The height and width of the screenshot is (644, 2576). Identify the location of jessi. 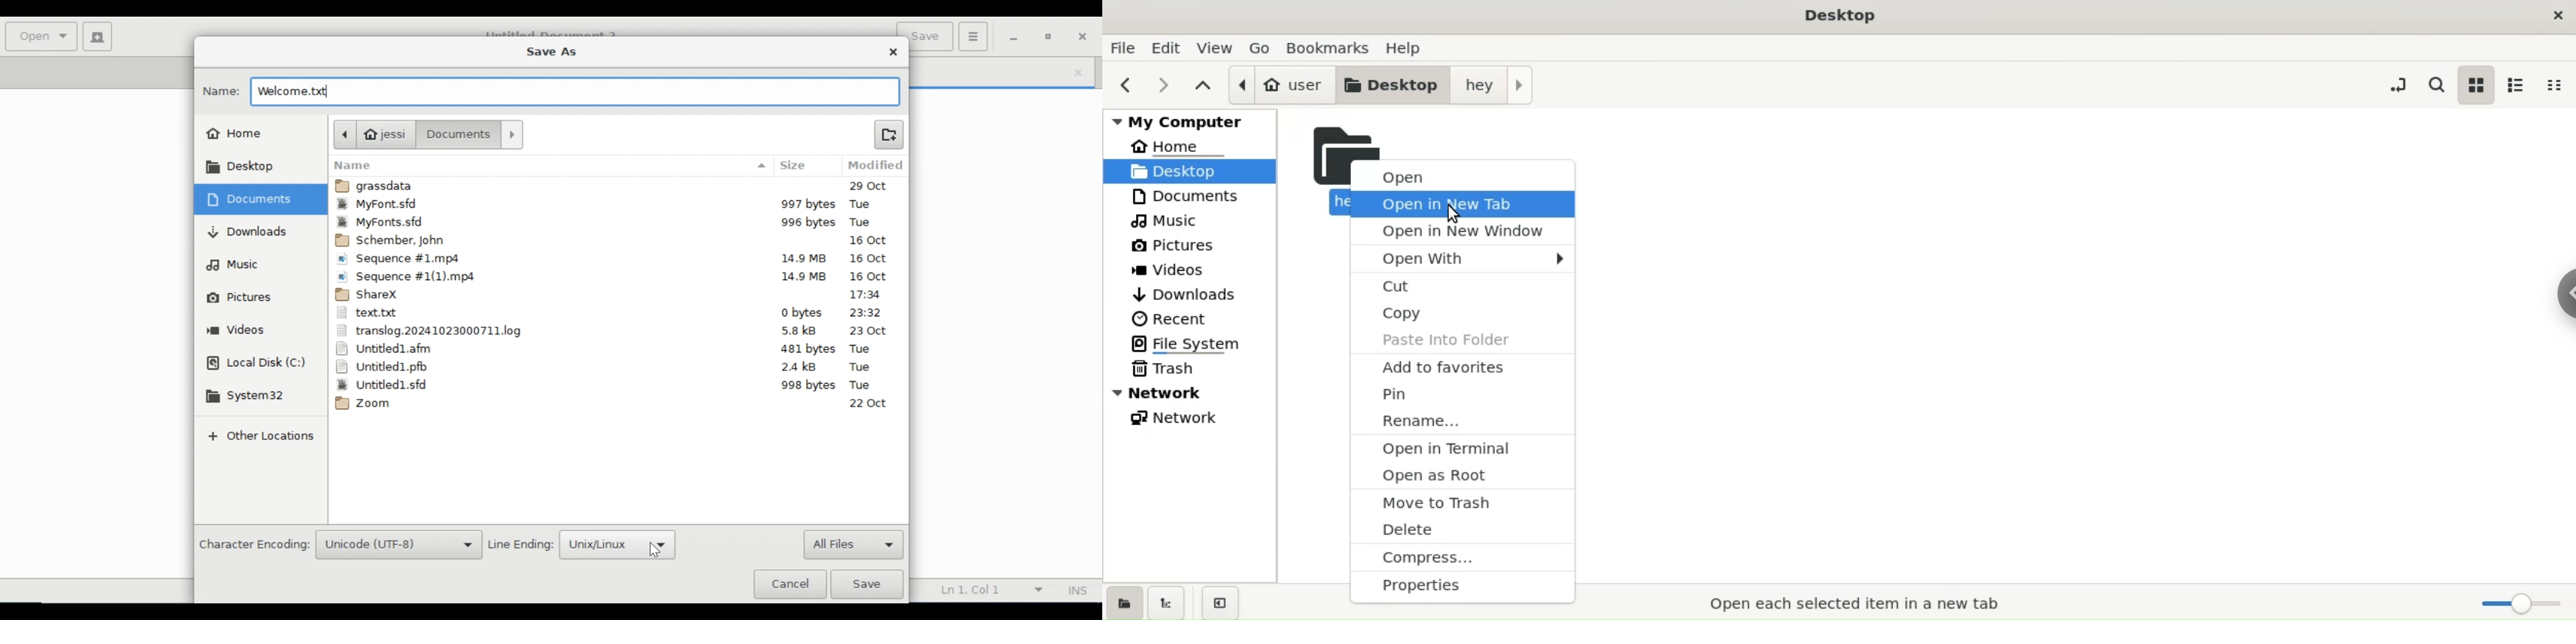
(388, 134).